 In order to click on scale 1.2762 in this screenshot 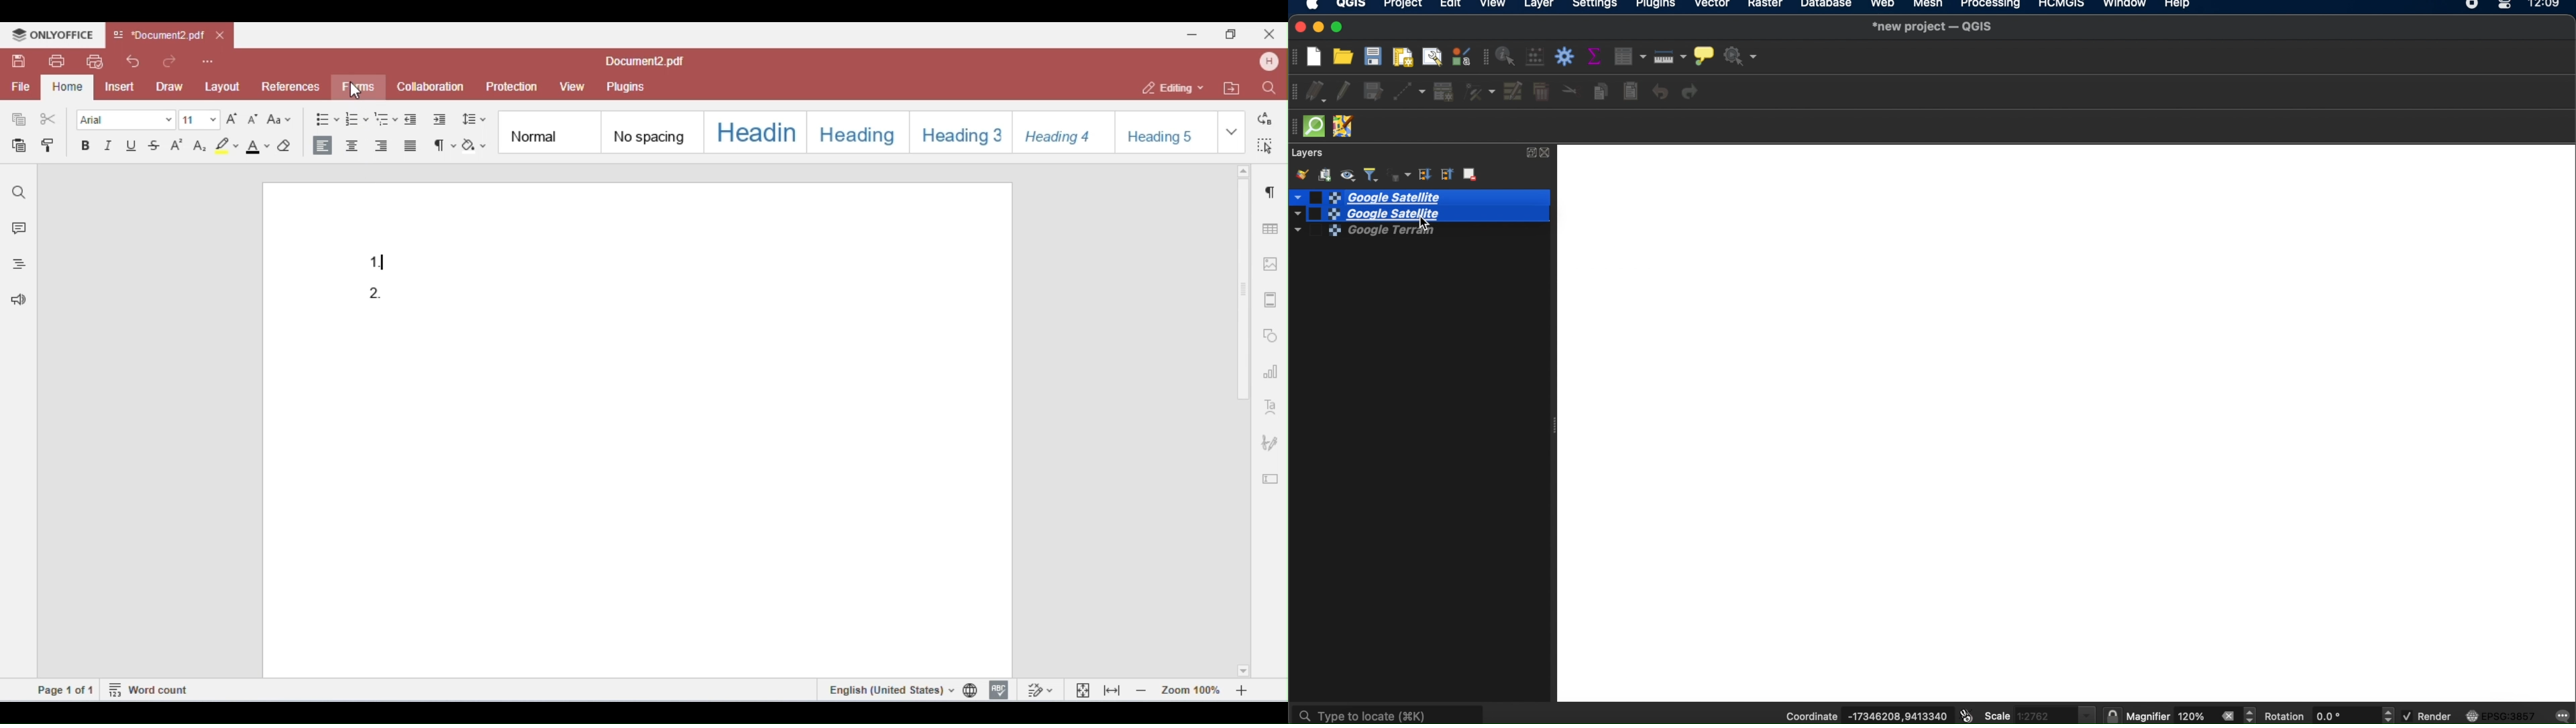, I will do `click(2039, 713)`.